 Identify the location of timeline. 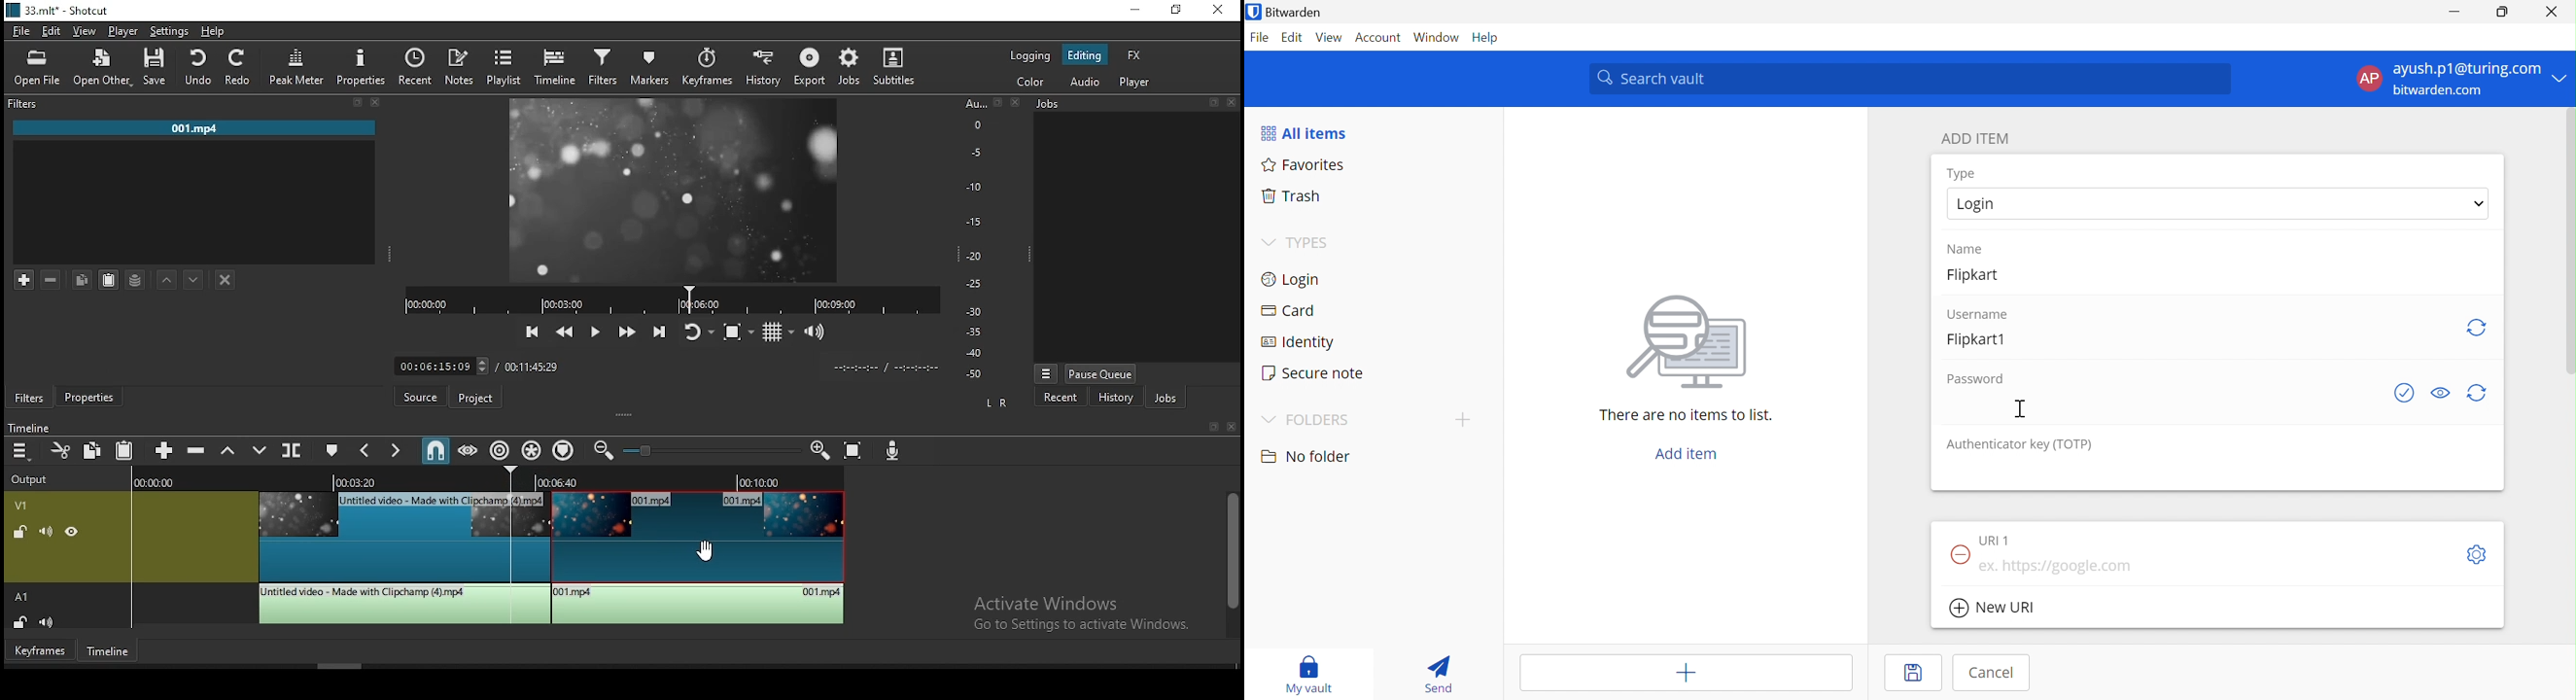
(32, 424).